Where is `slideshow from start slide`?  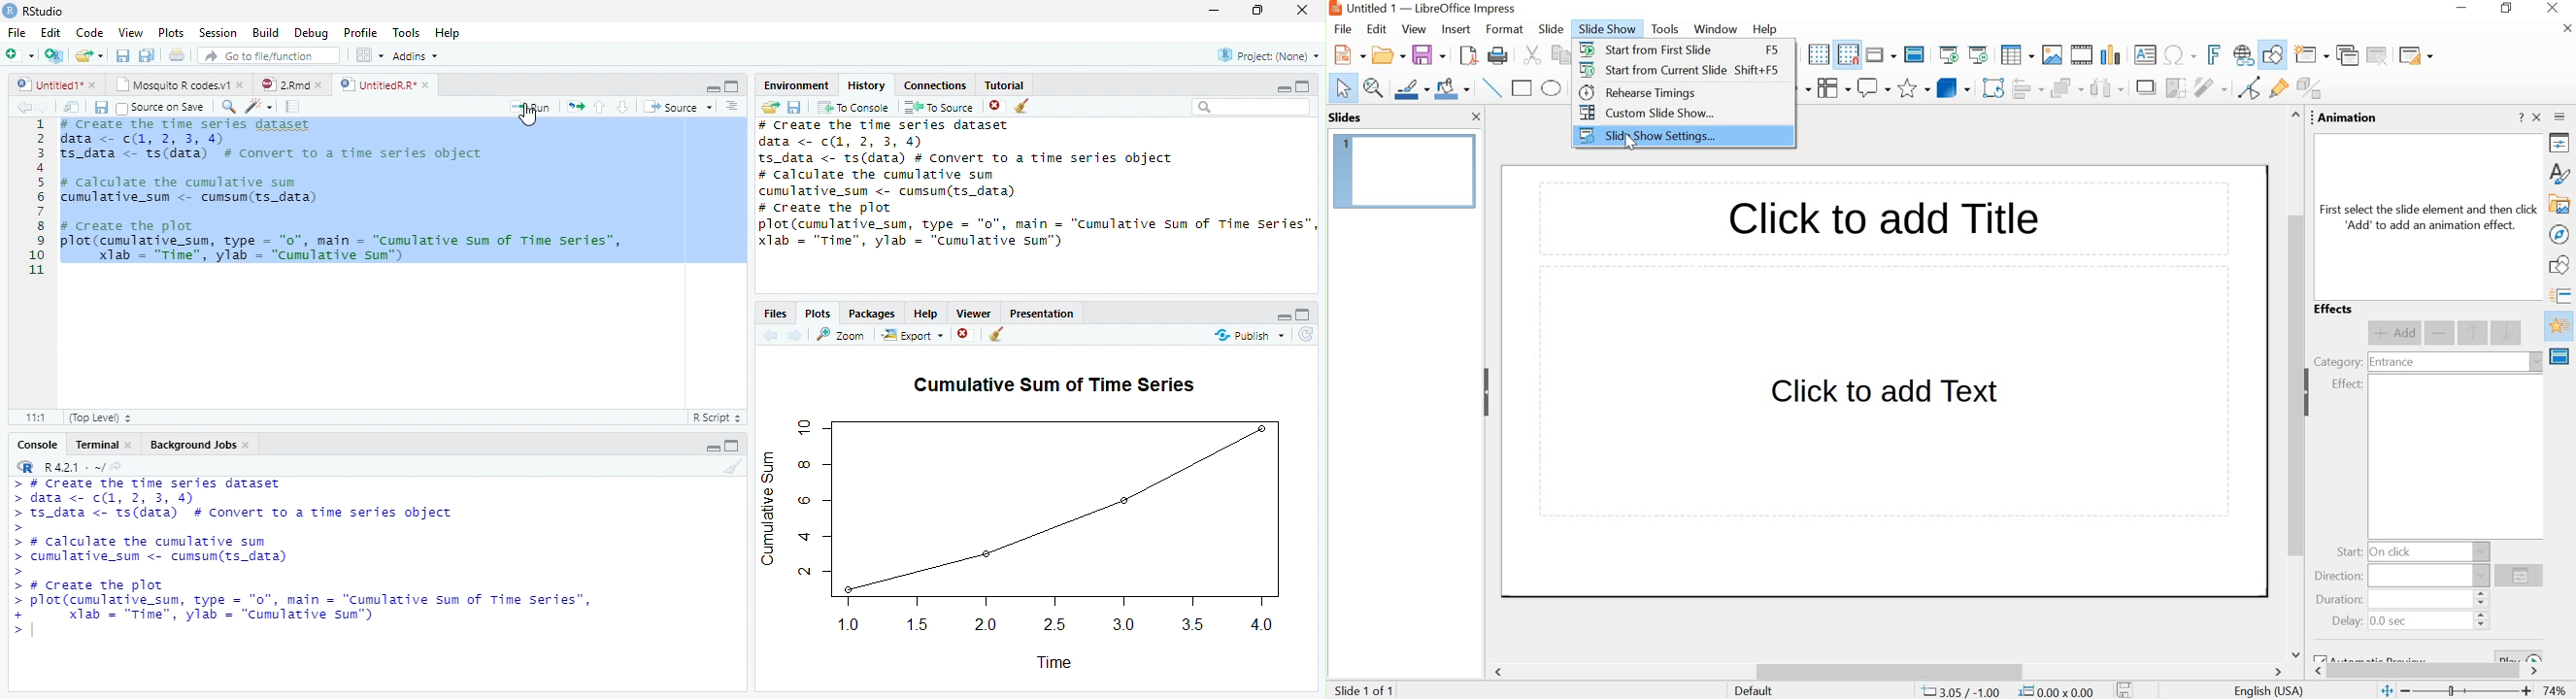 slideshow from start slide is located at coordinates (1949, 56).